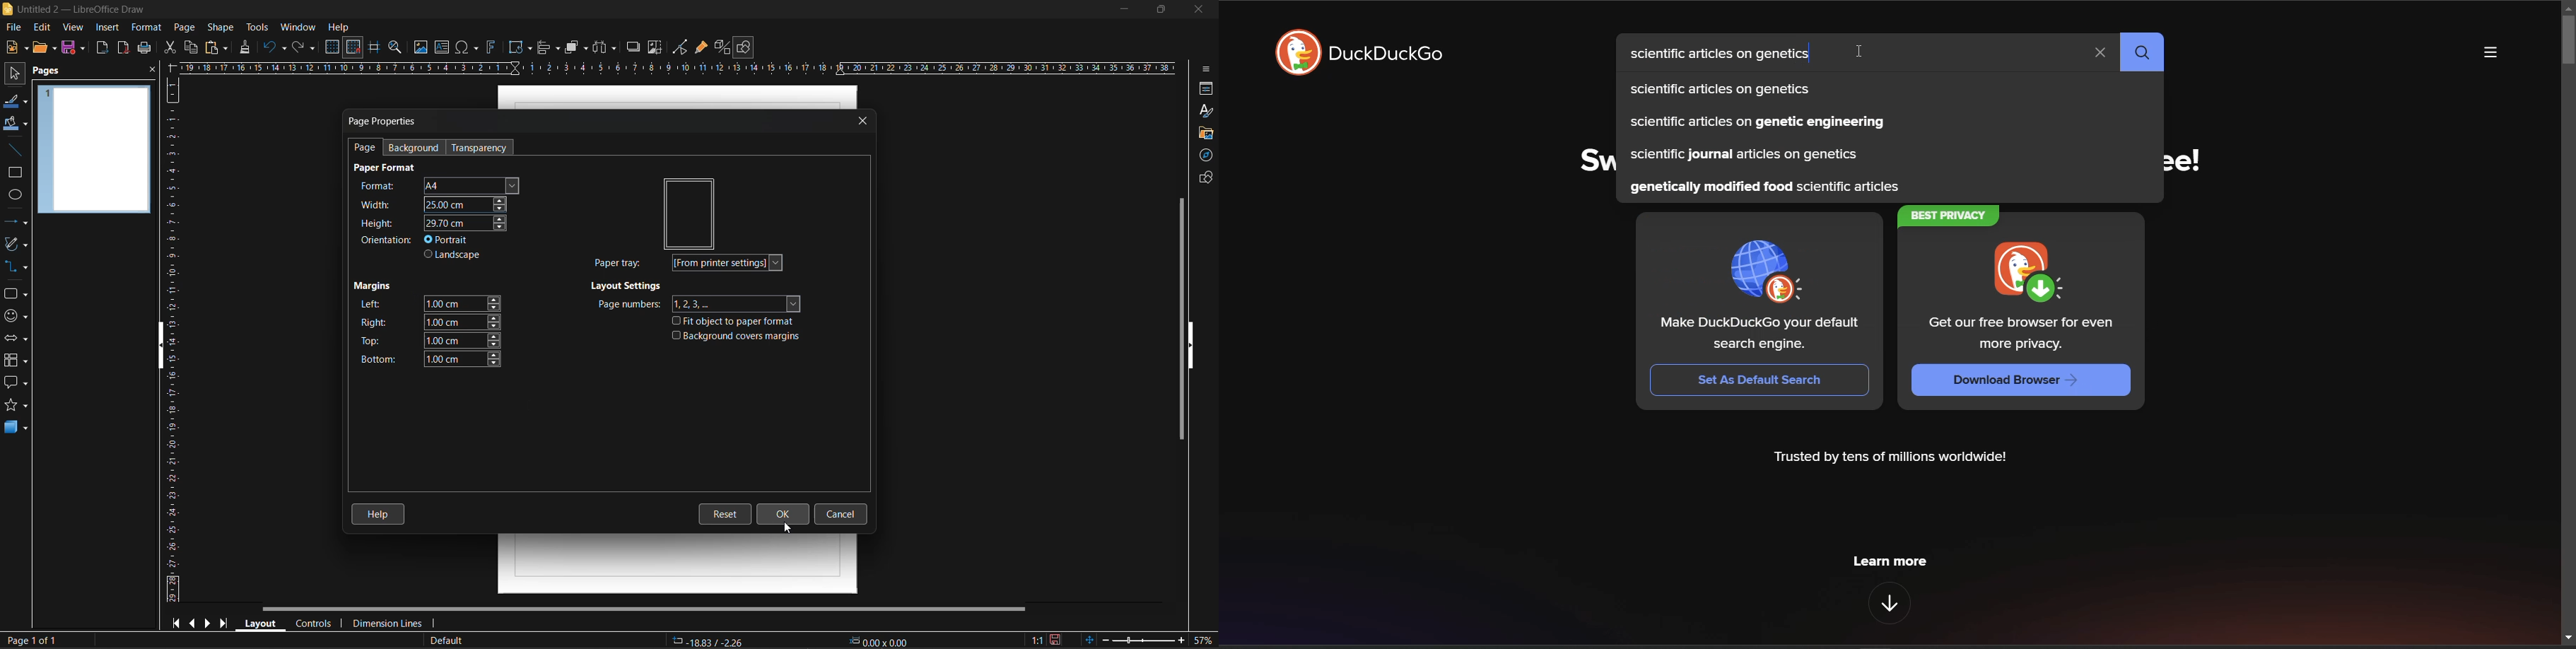  I want to click on window, so click(301, 27).